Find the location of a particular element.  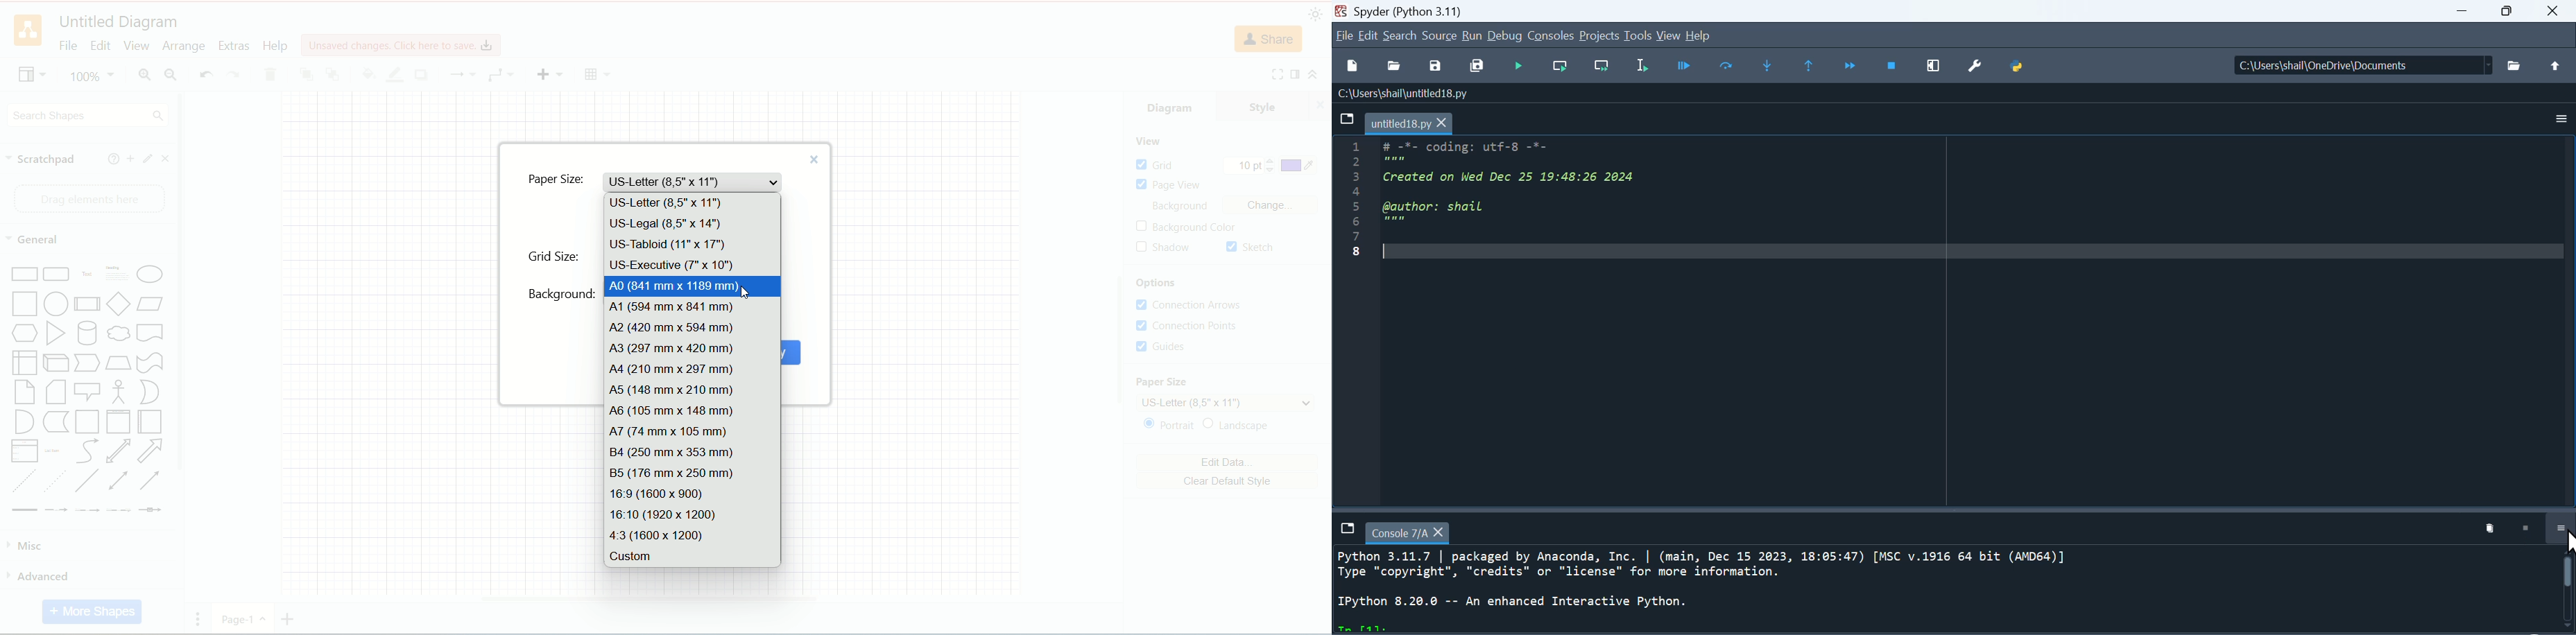

view is located at coordinates (1148, 142).